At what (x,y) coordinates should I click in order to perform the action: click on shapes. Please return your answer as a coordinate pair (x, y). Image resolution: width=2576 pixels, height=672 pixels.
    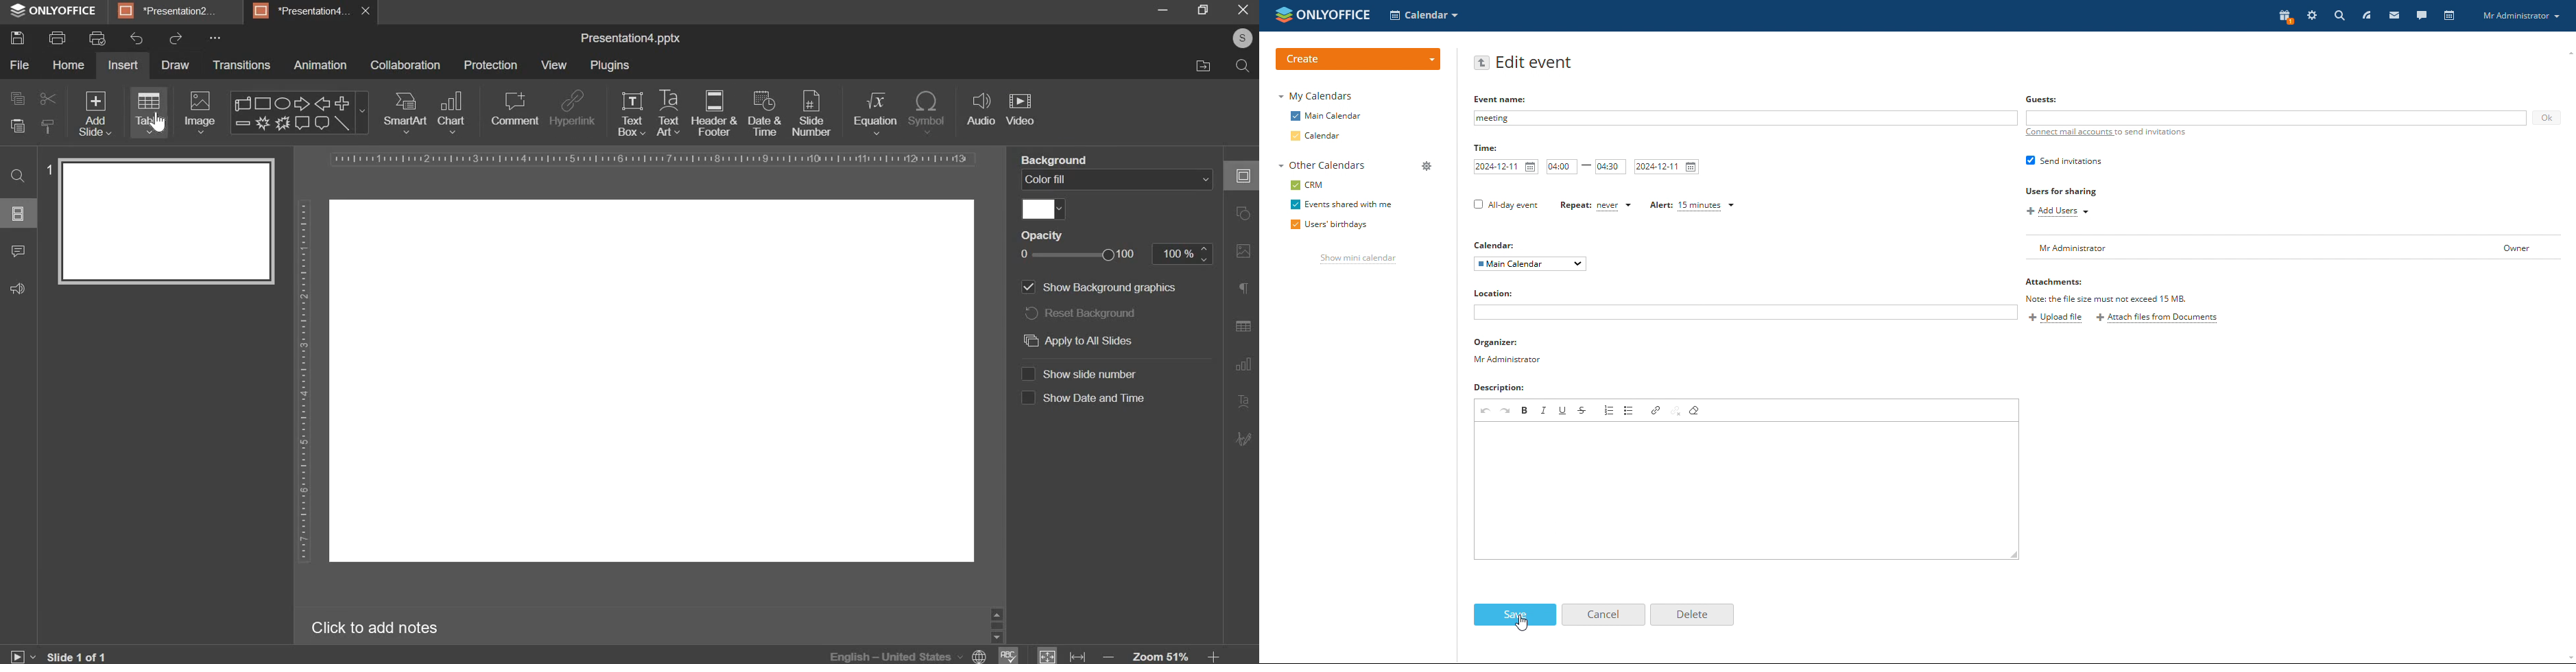
    Looking at the image, I should click on (300, 113).